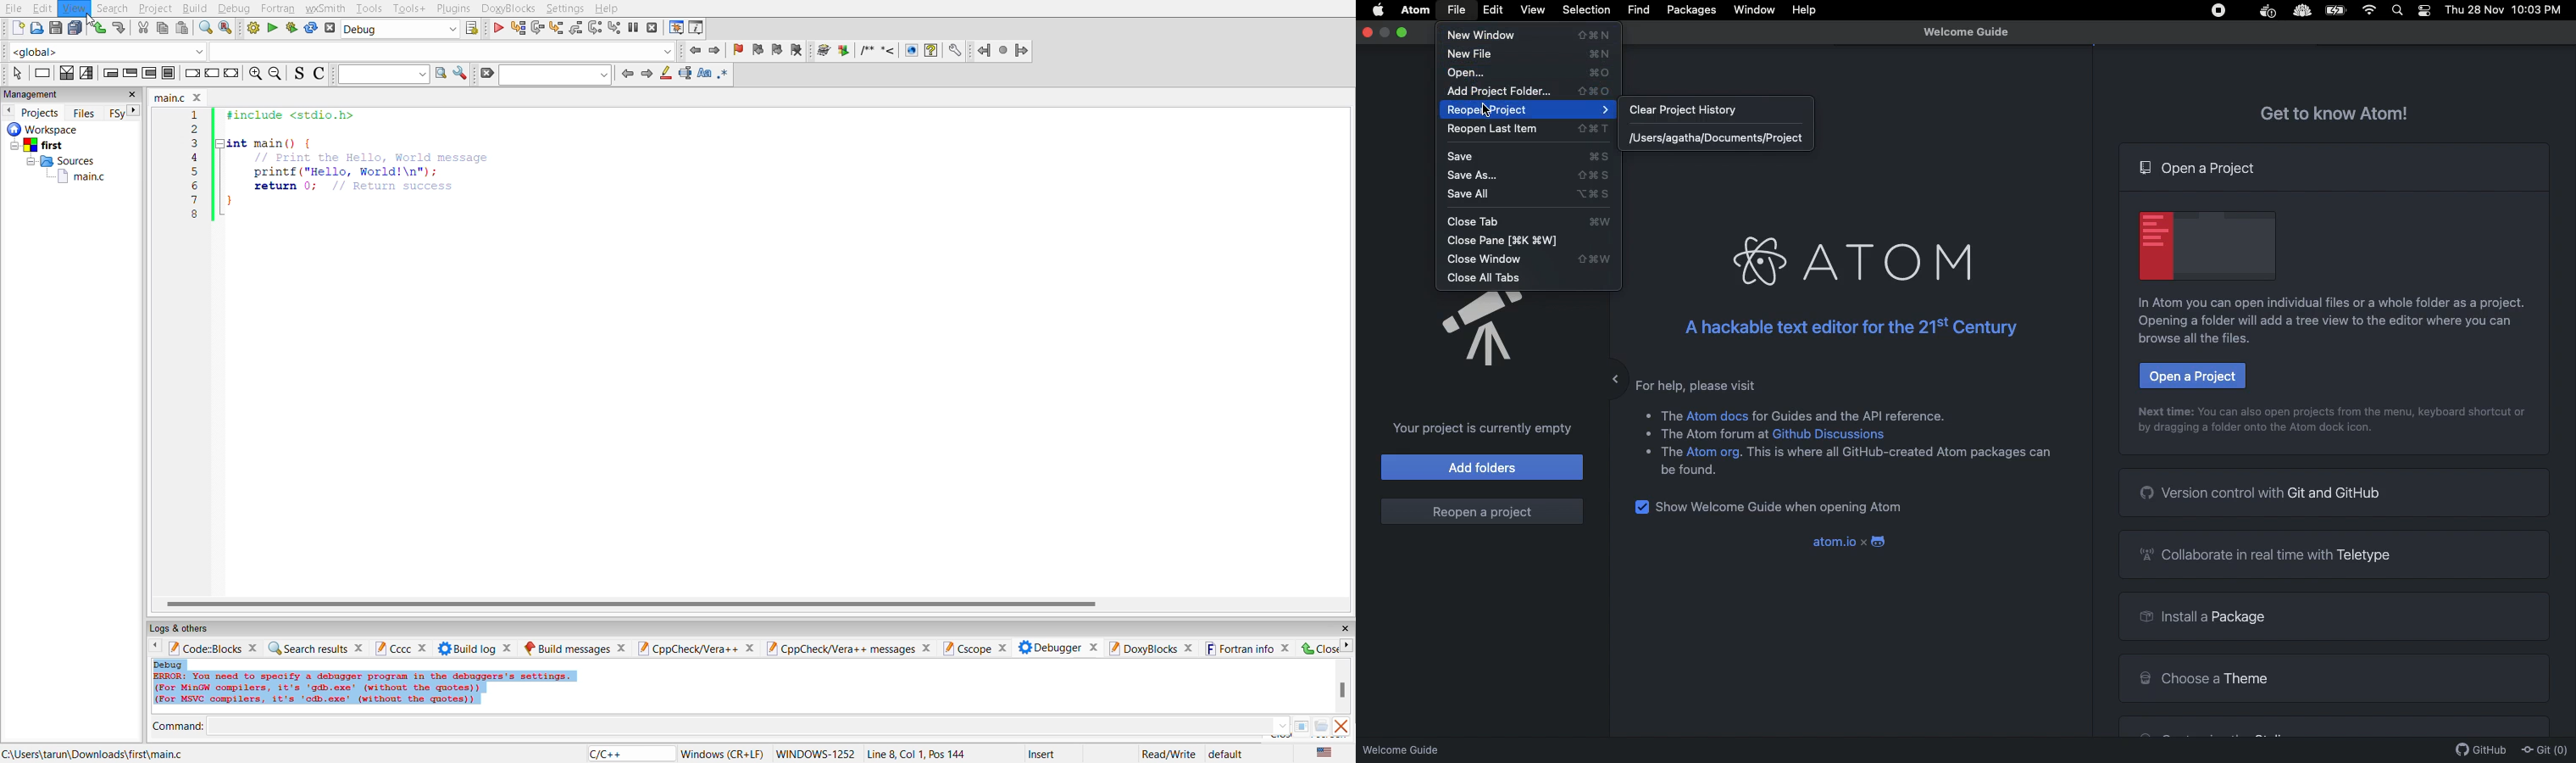 Image resolution: width=2576 pixels, height=784 pixels. I want to click on next bookmark, so click(779, 51).